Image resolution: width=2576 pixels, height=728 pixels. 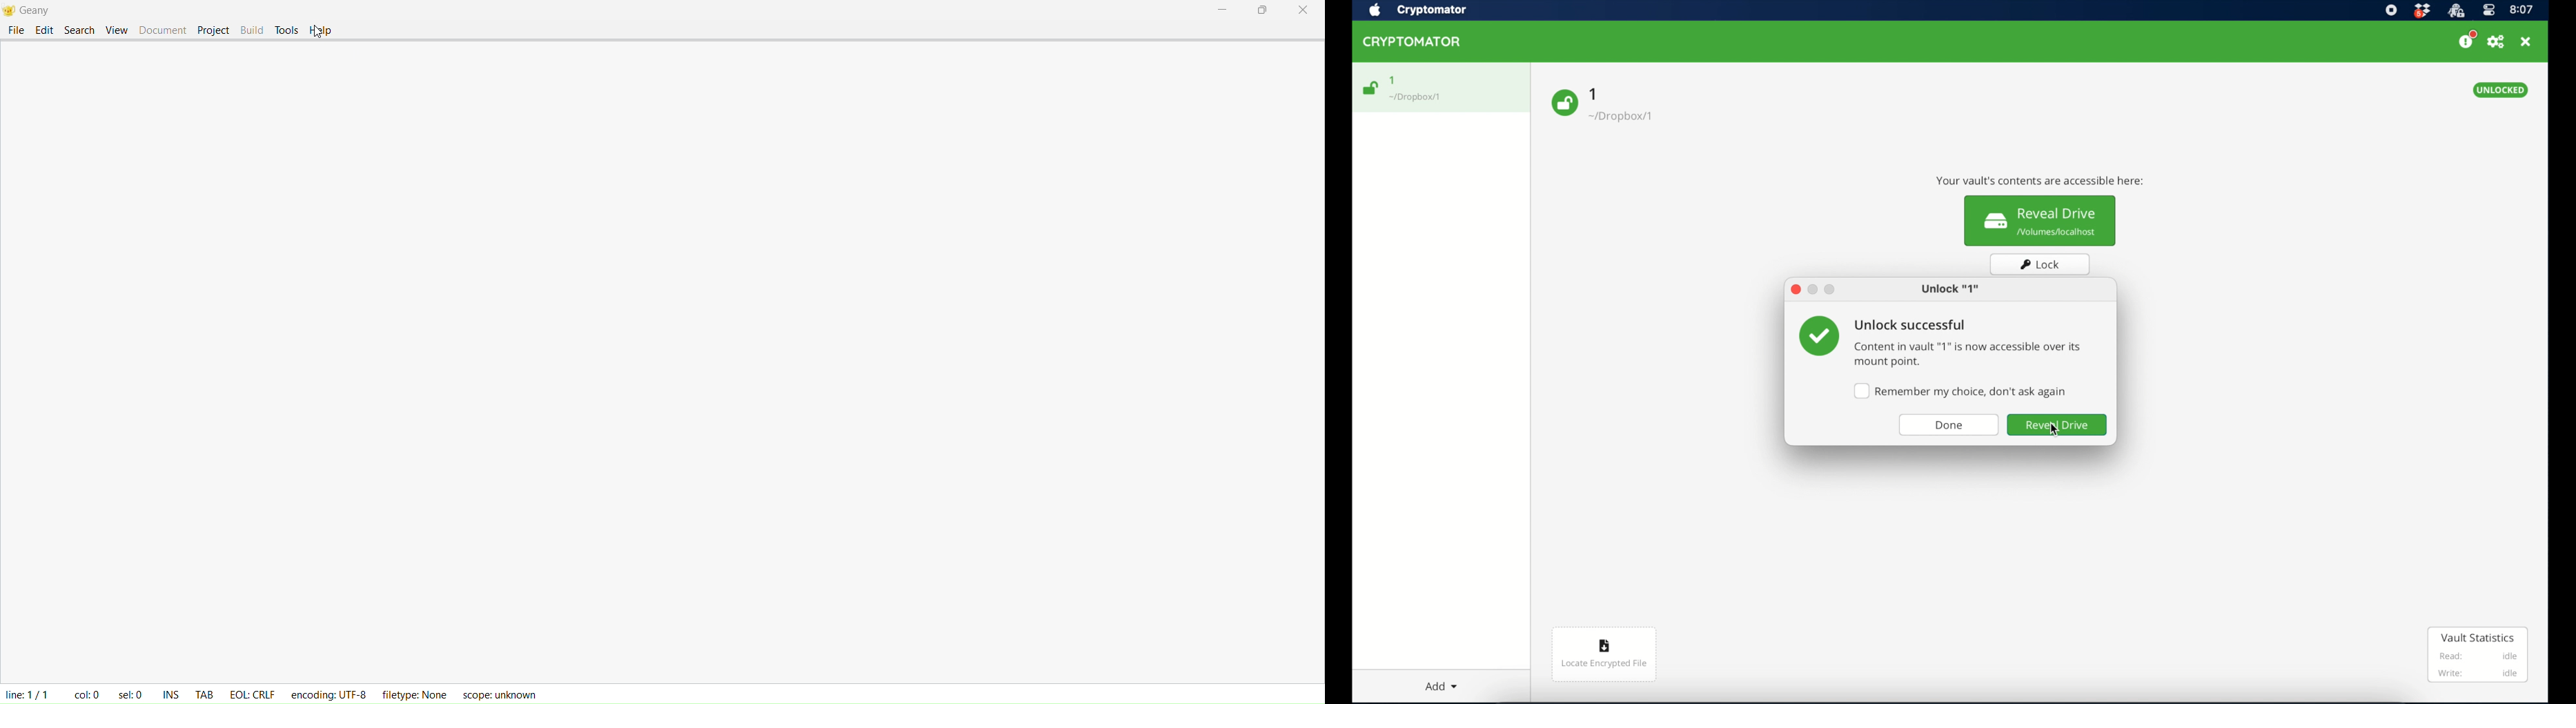 What do you see at coordinates (2496, 42) in the screenshot?
I see `preferences` at bounding box center [2496, 42].